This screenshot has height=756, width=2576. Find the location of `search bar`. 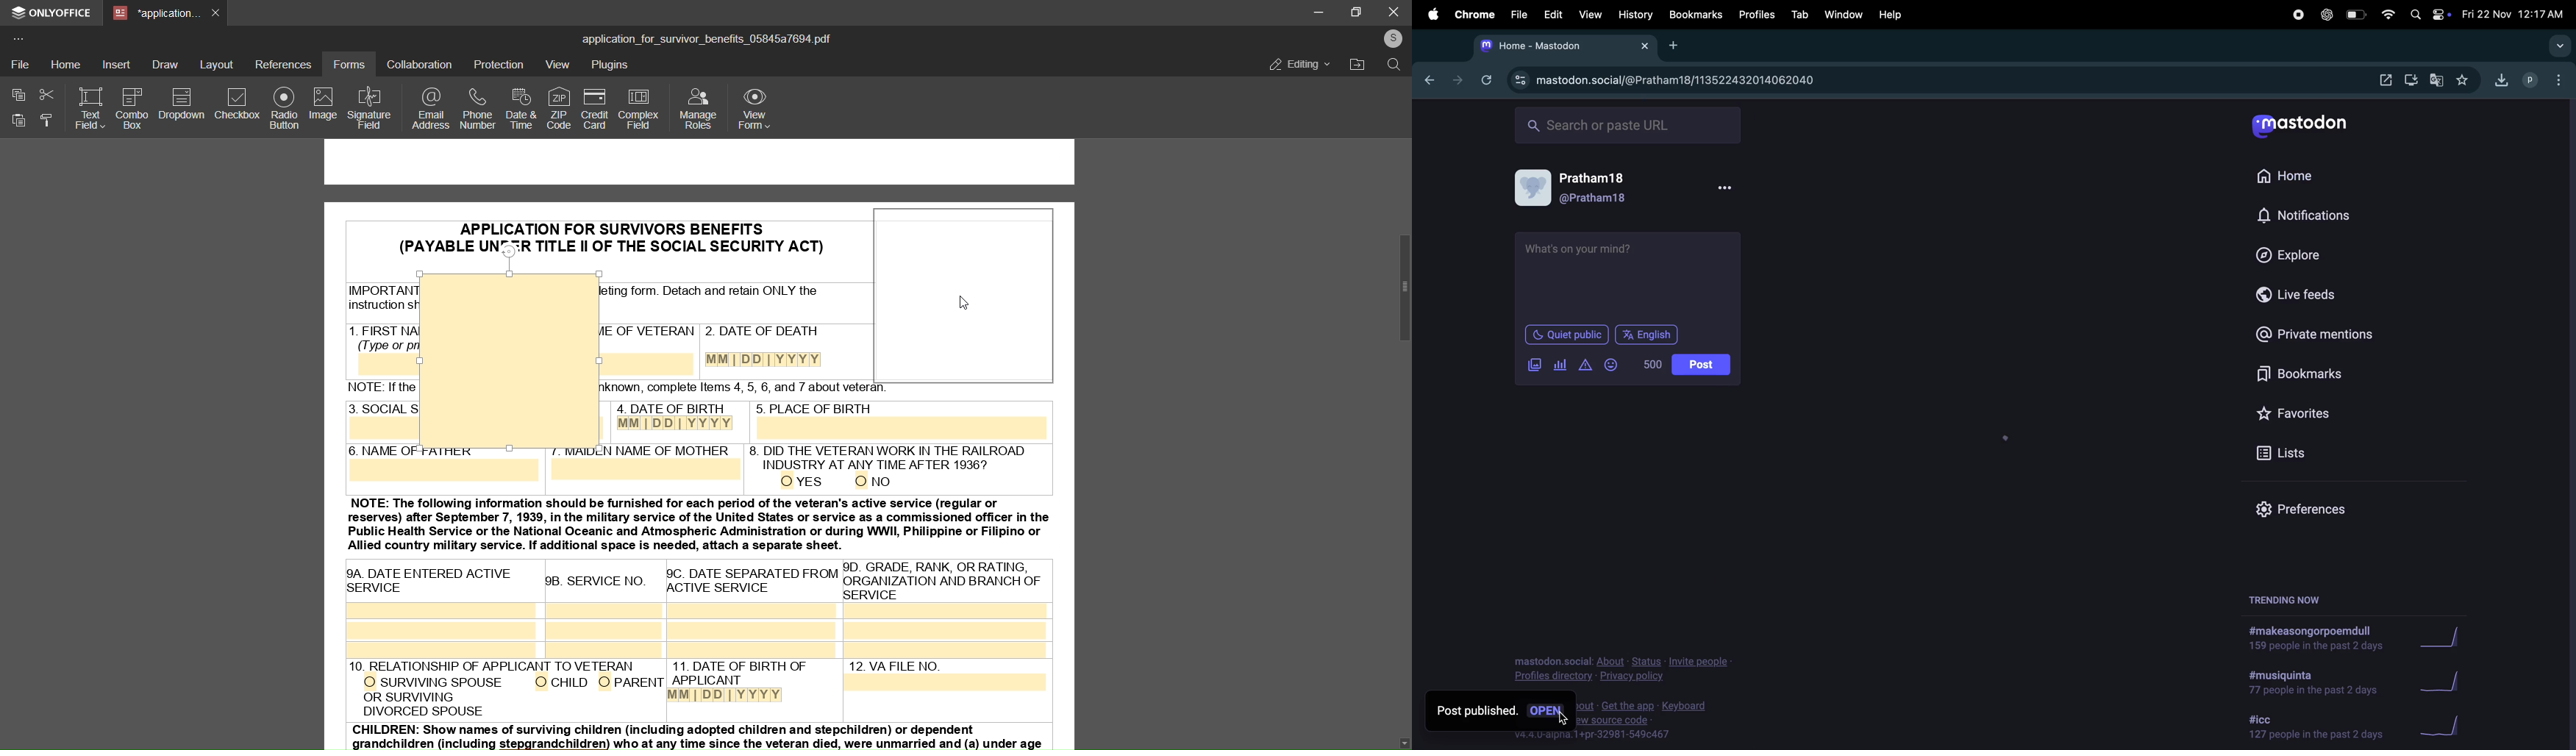

search bar is located at coordinates (1627, 126).